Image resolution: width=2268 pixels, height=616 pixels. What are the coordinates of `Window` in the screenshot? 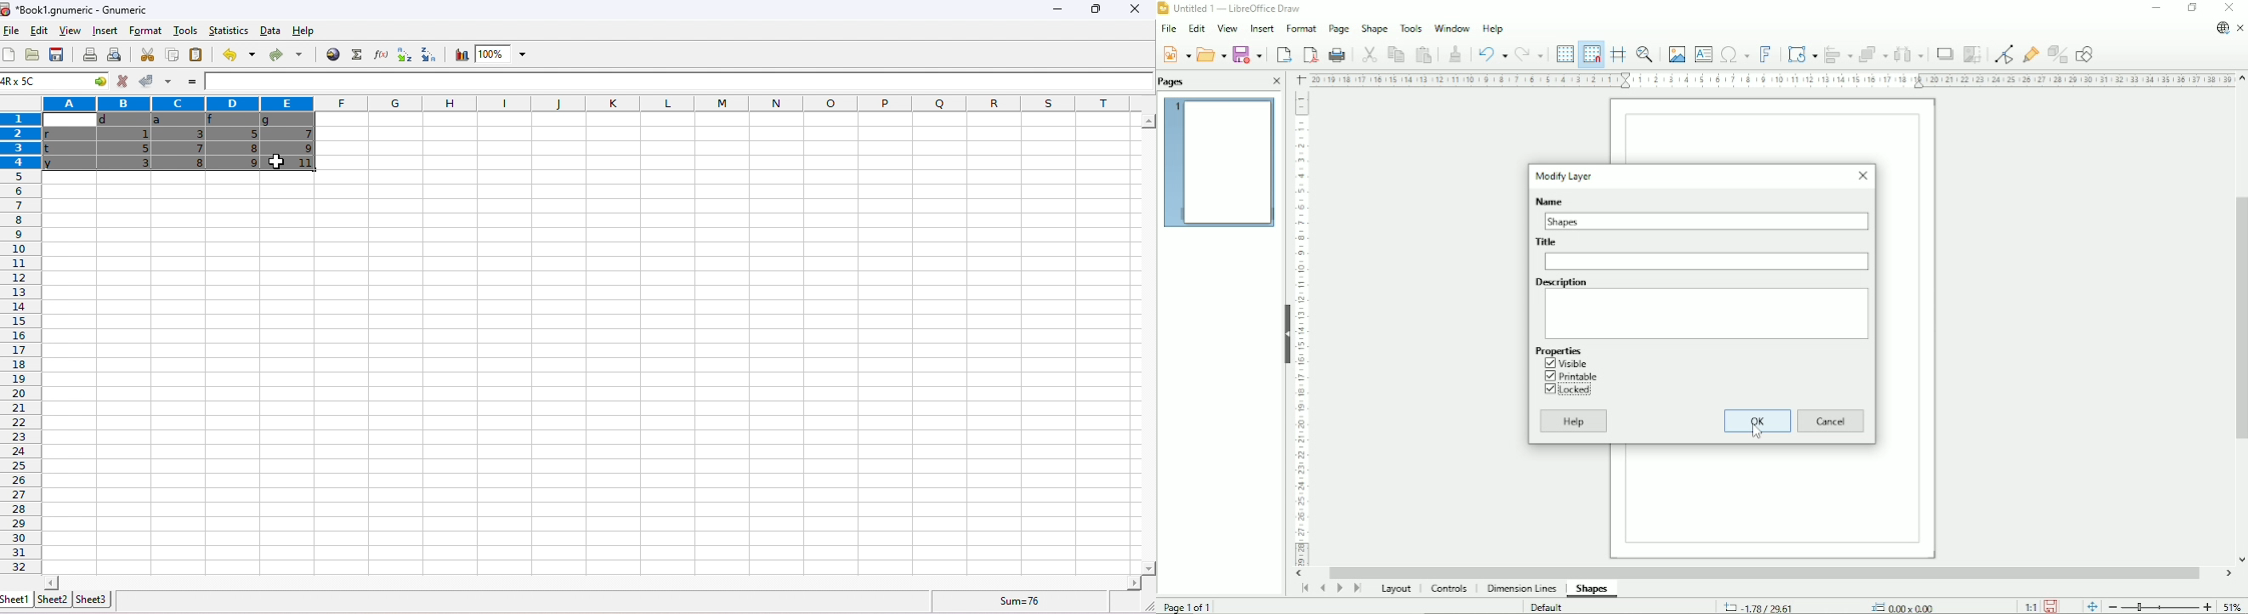 It's located at (1452, 27).